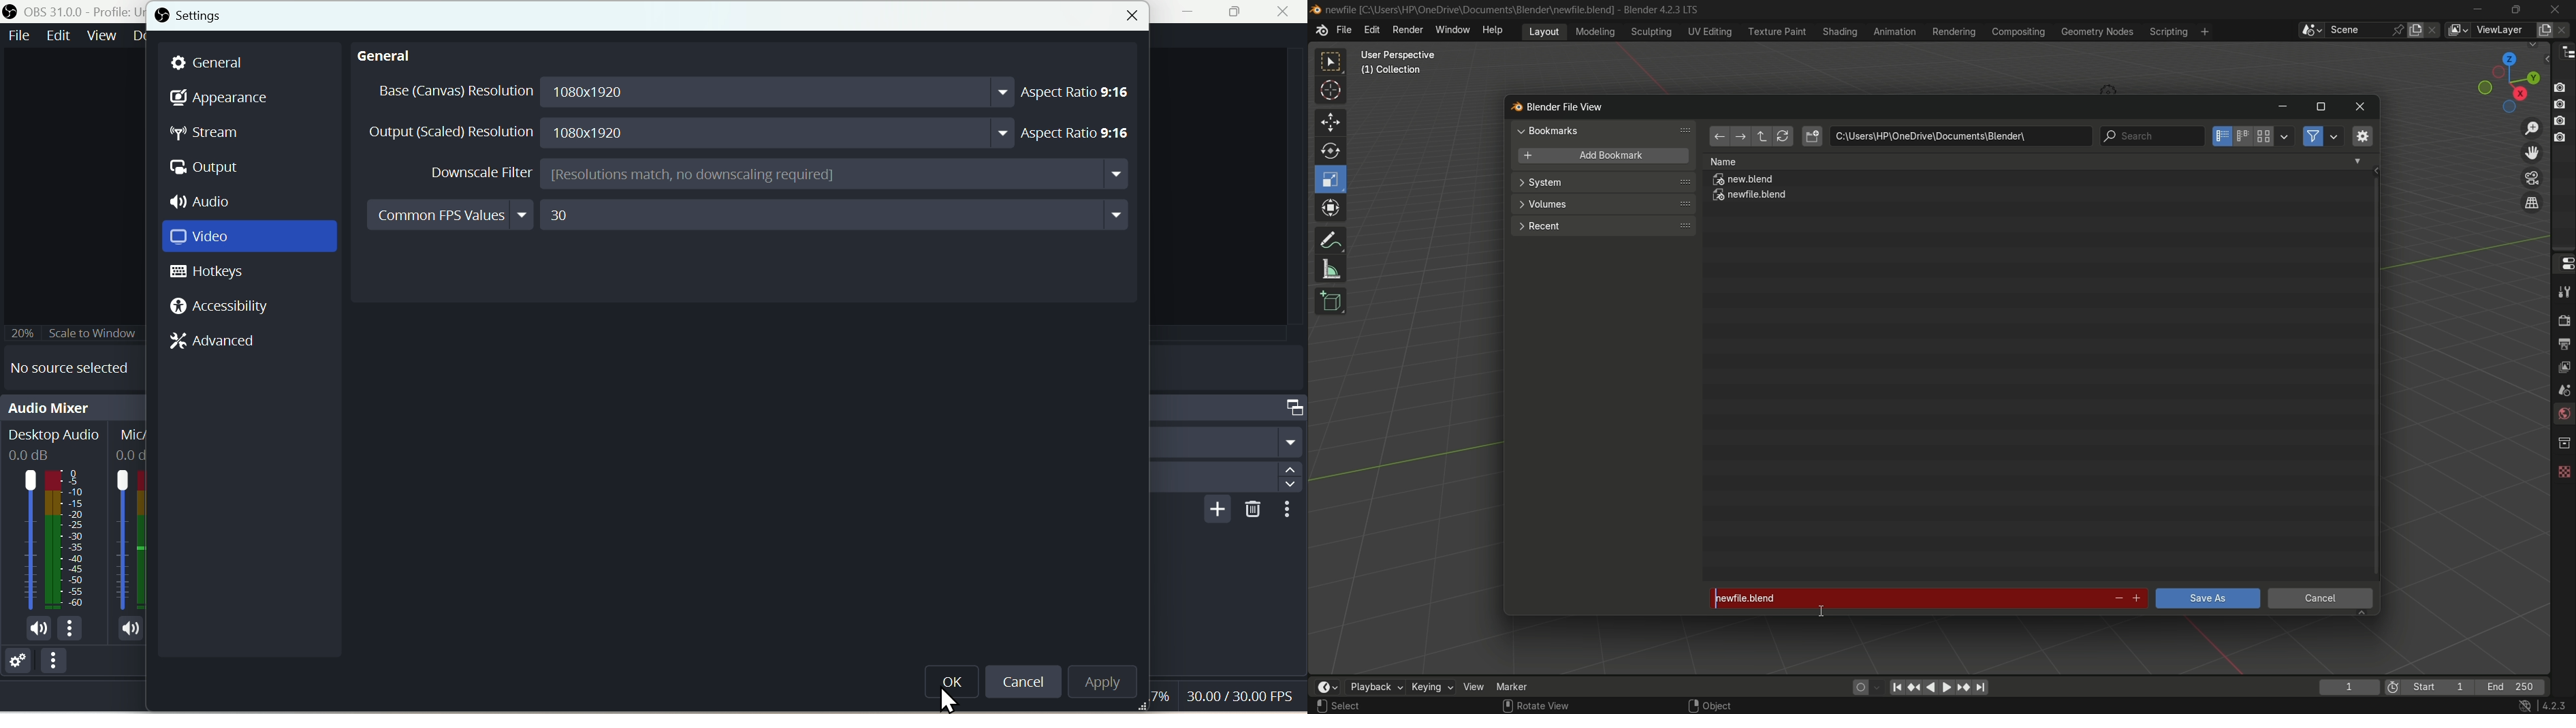  What do you see at coordinates (78, 365) in the screenshot?
I see `No source selected` at bounding box center [78, 365].